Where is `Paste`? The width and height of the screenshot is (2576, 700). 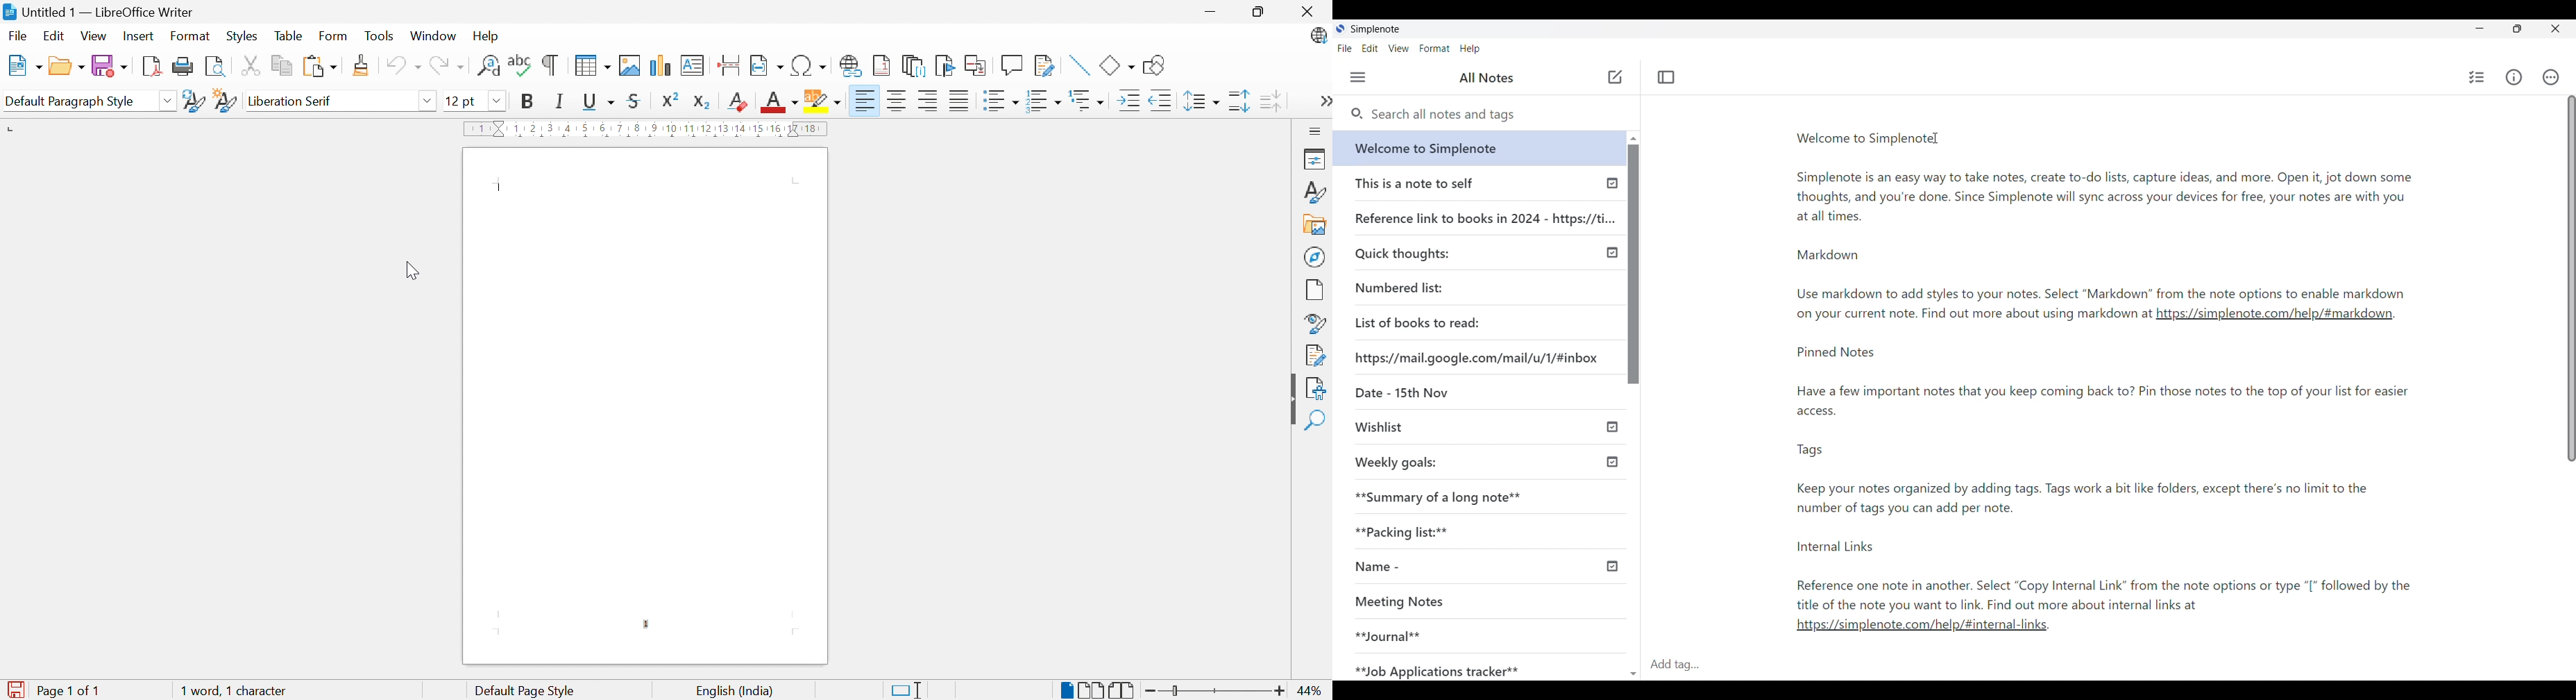 Paste is located at coordinates (323, 67).